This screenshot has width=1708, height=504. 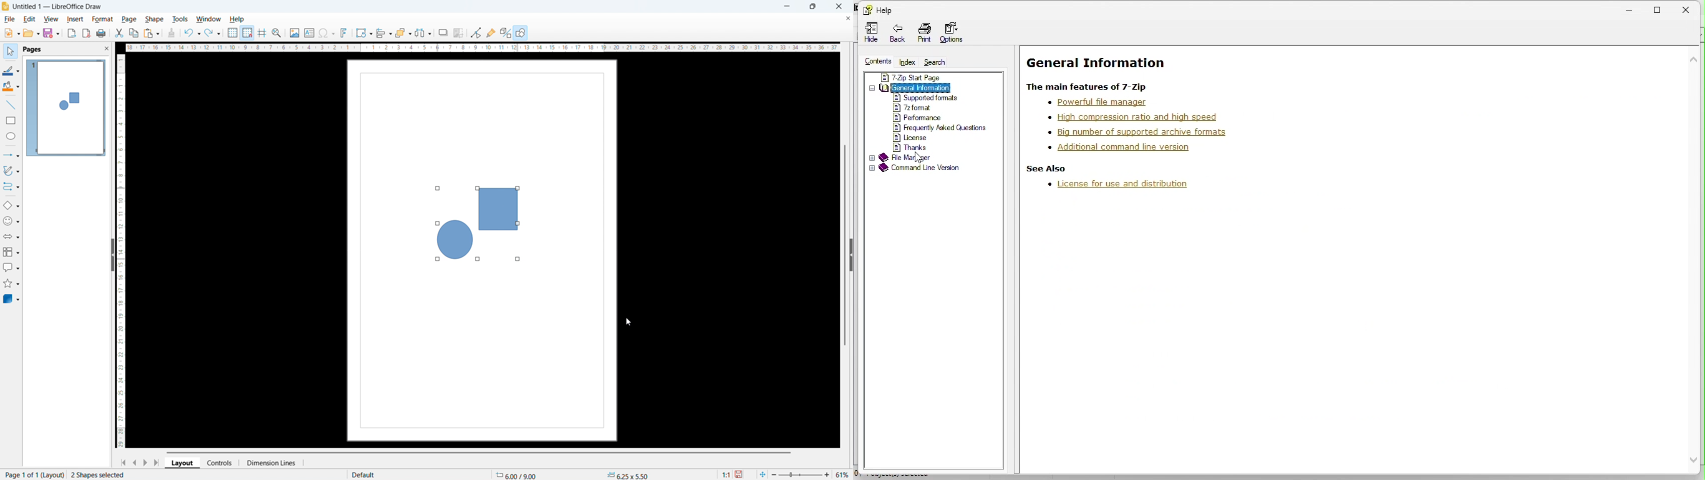 I want to click on zoom level, so click(x=843, y=474).